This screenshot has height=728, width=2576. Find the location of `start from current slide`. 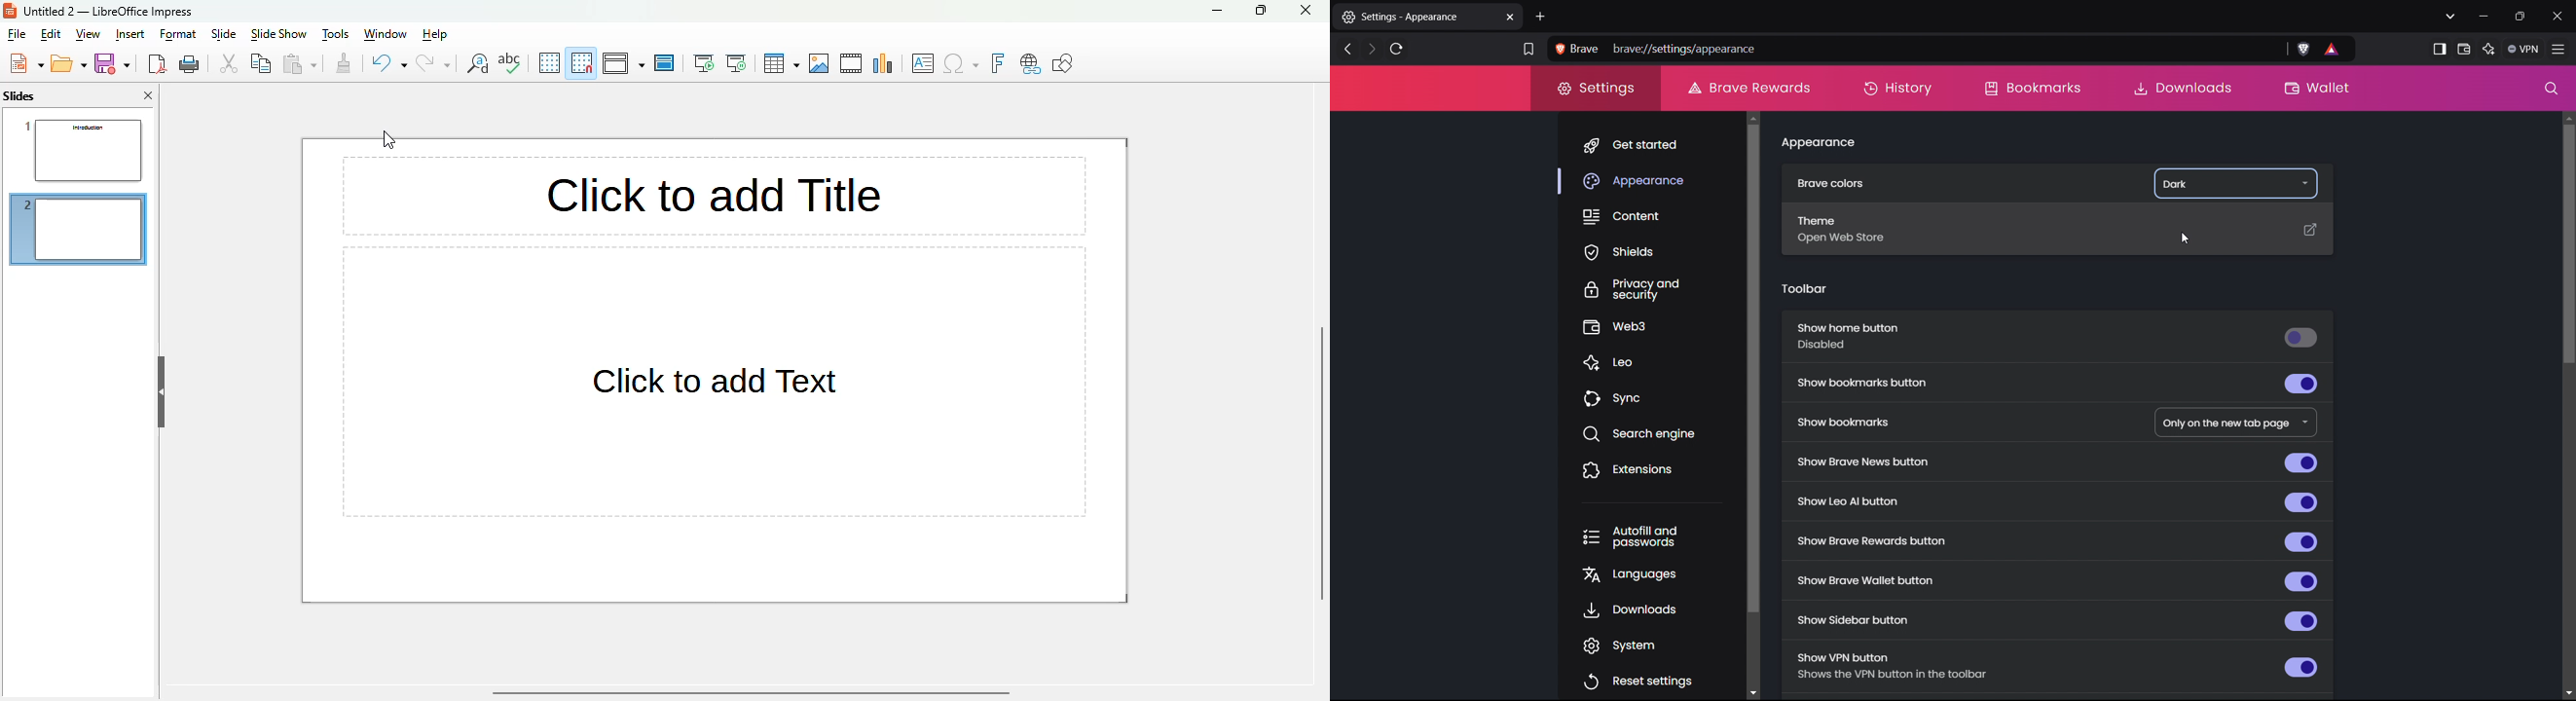

start from current slide is located at coordinates (736, 63).